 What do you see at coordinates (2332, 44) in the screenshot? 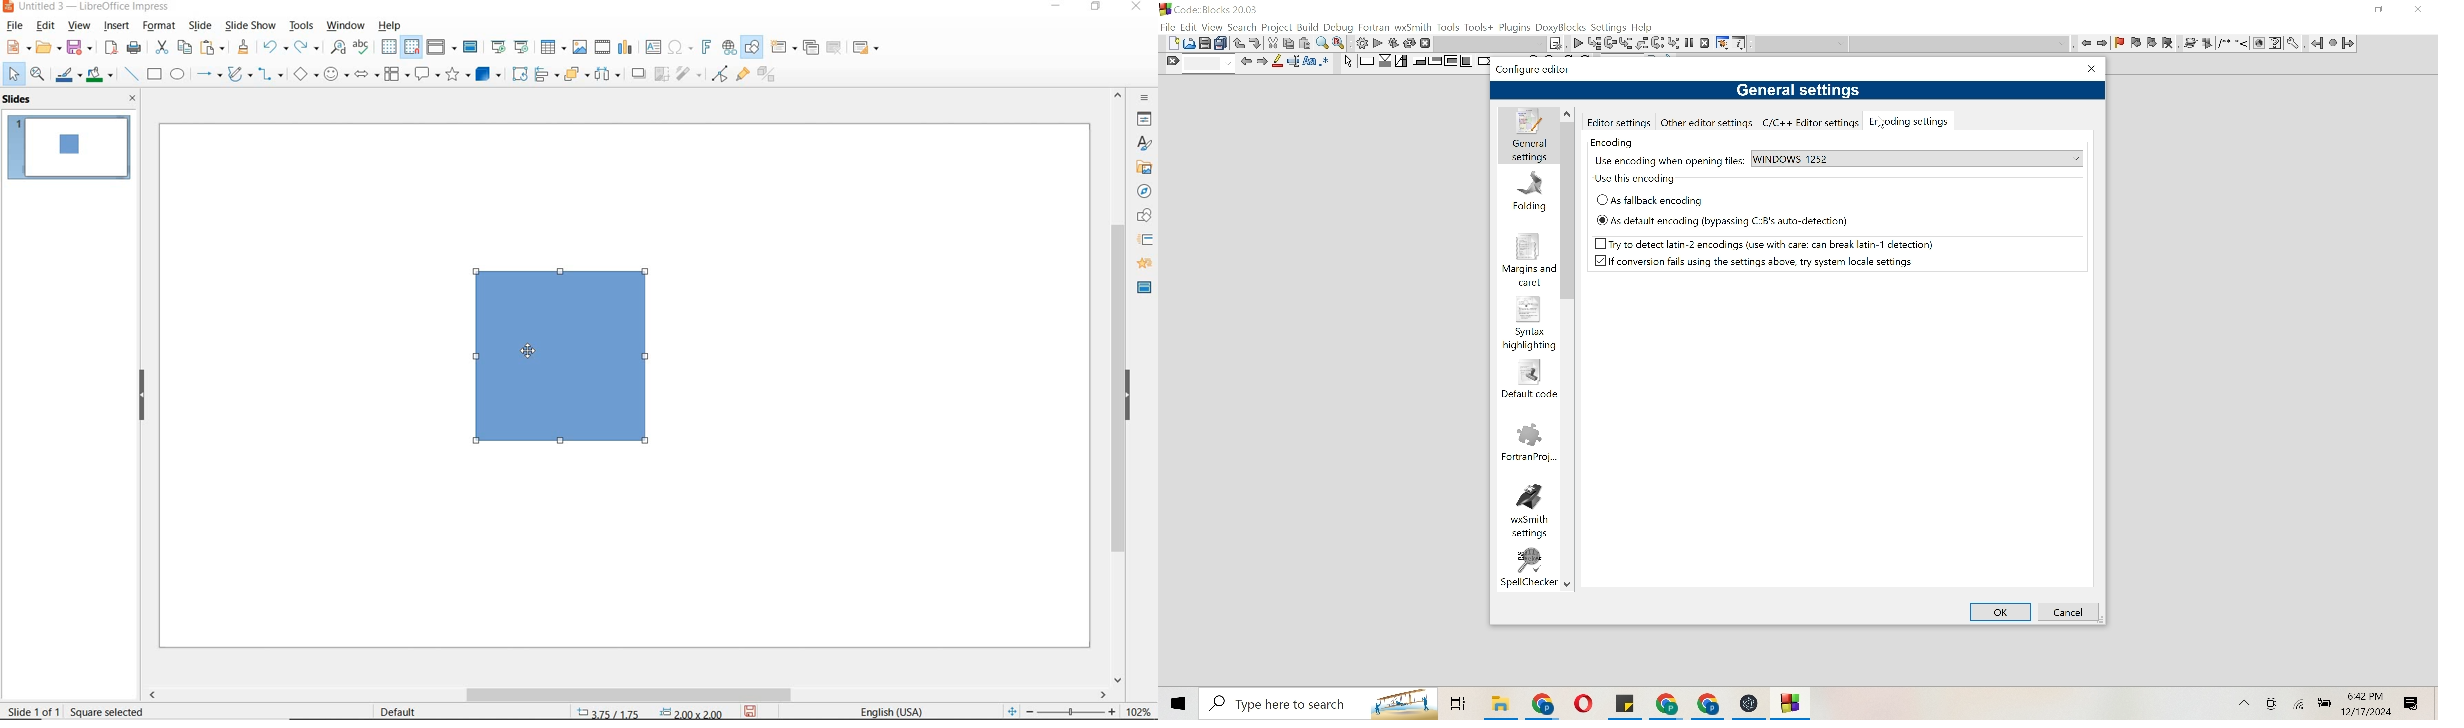
I see `Pause` at bounding box center [2332, 44].